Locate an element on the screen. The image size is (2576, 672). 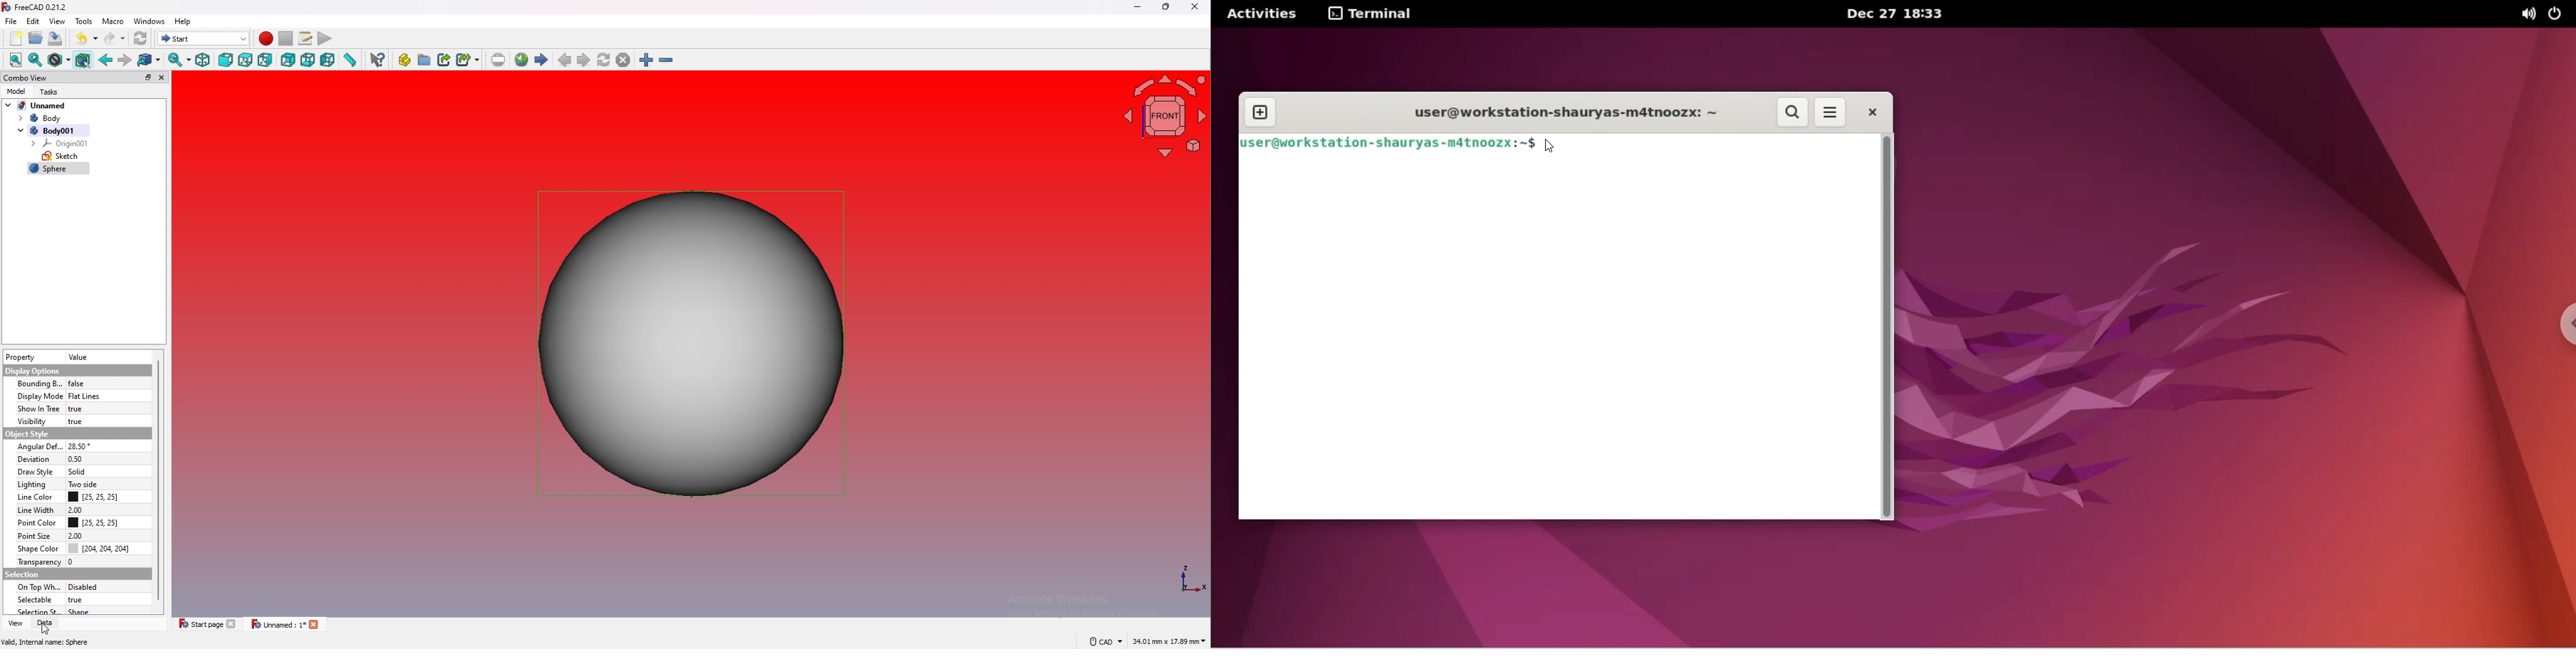
back is located at coordinates (105, 60).